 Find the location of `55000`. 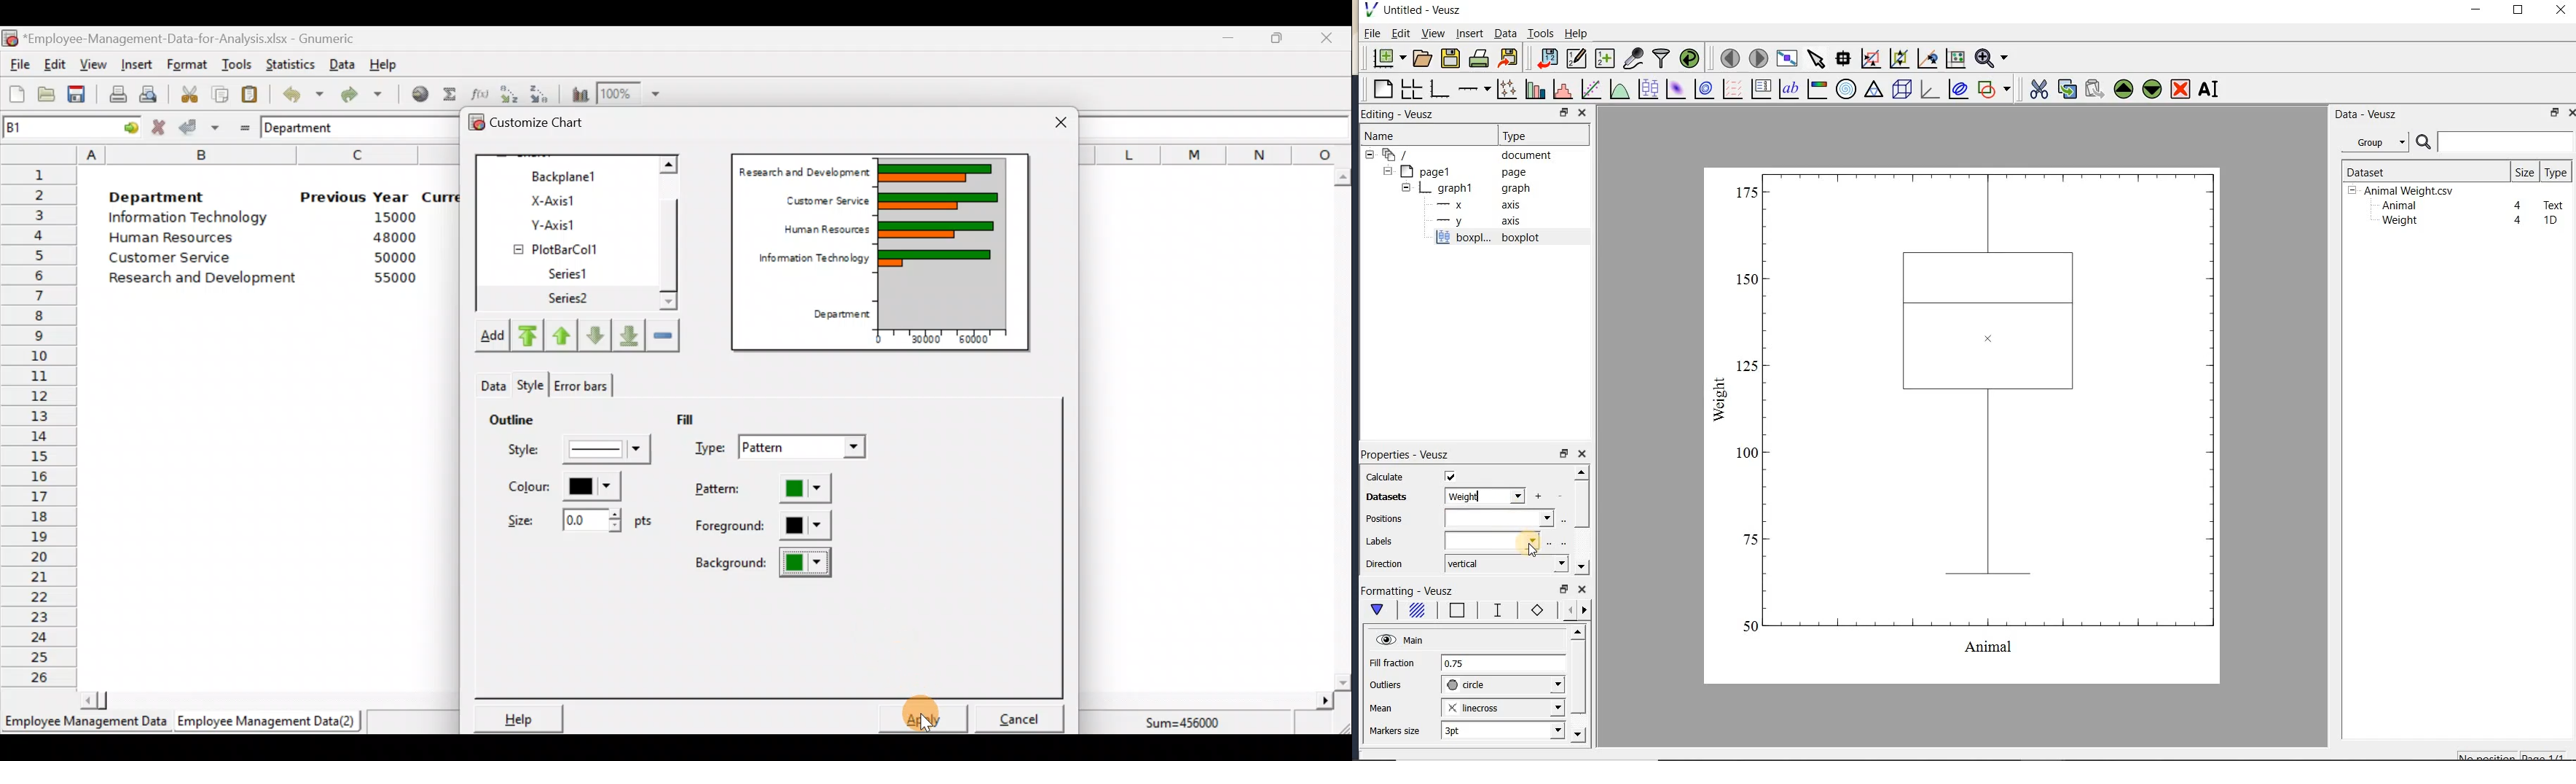

55000 is located at coordinates (396, 278).